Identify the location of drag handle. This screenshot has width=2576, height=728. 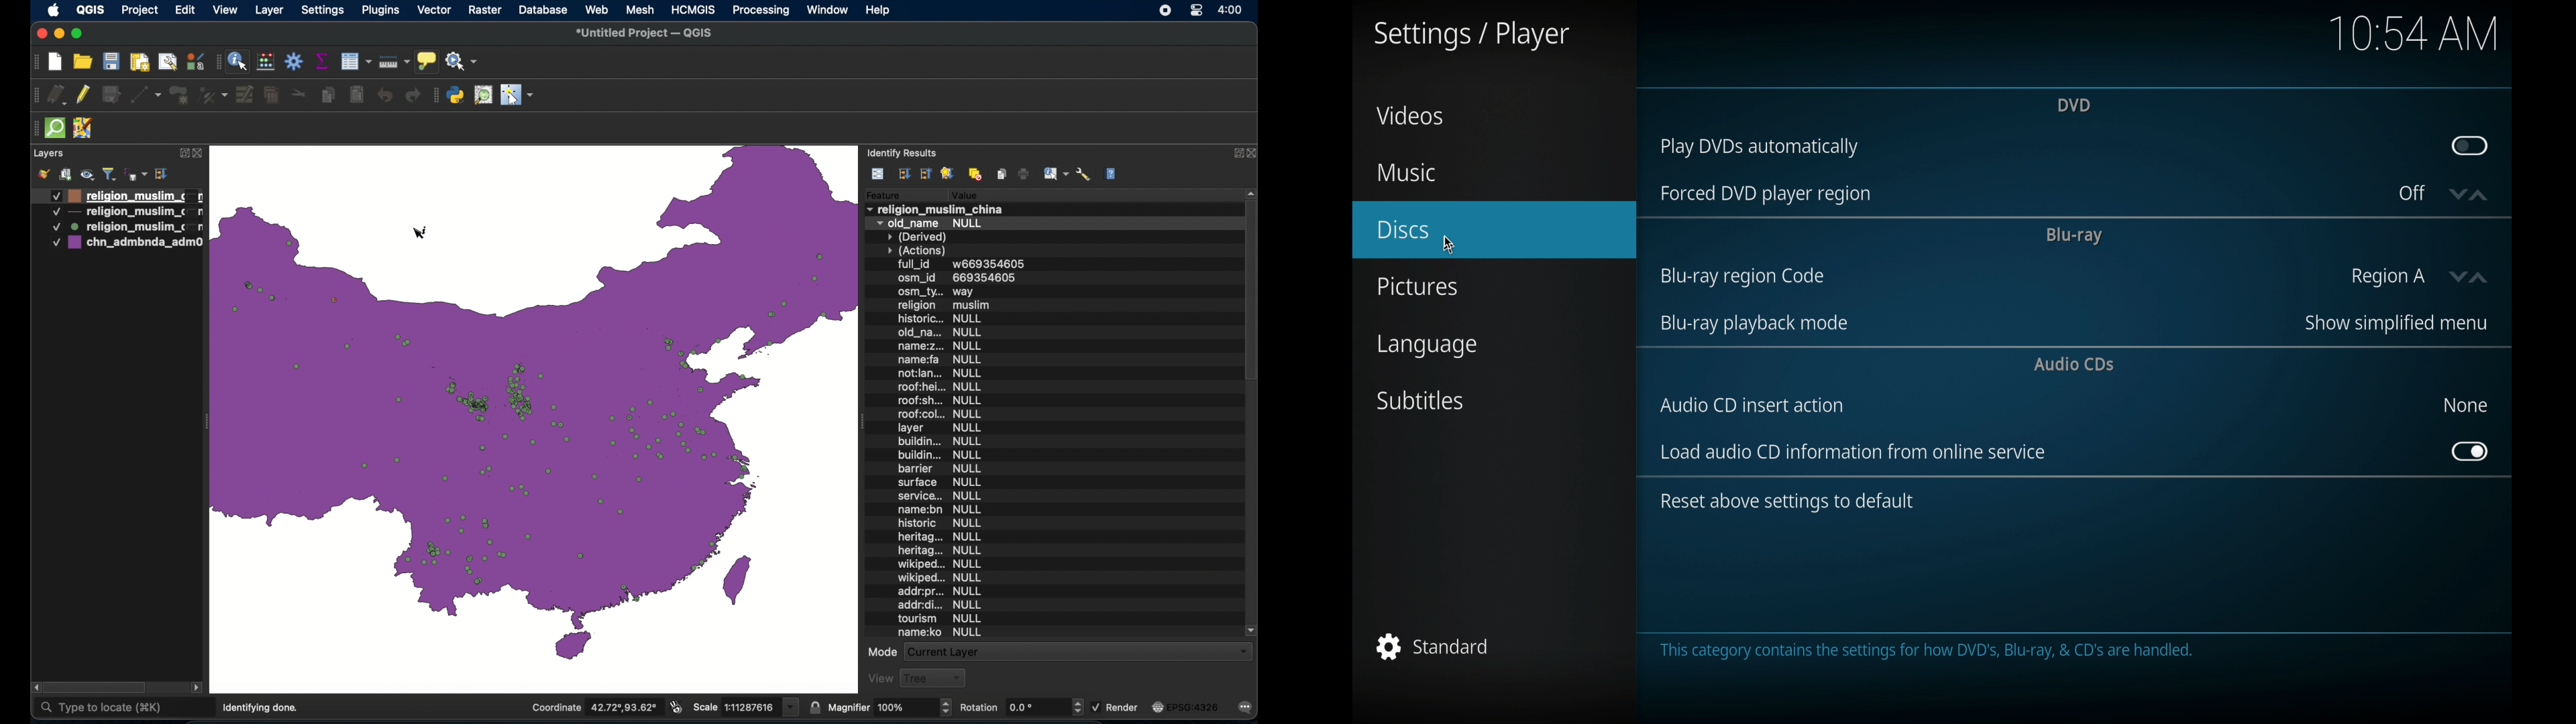
(34, 94).